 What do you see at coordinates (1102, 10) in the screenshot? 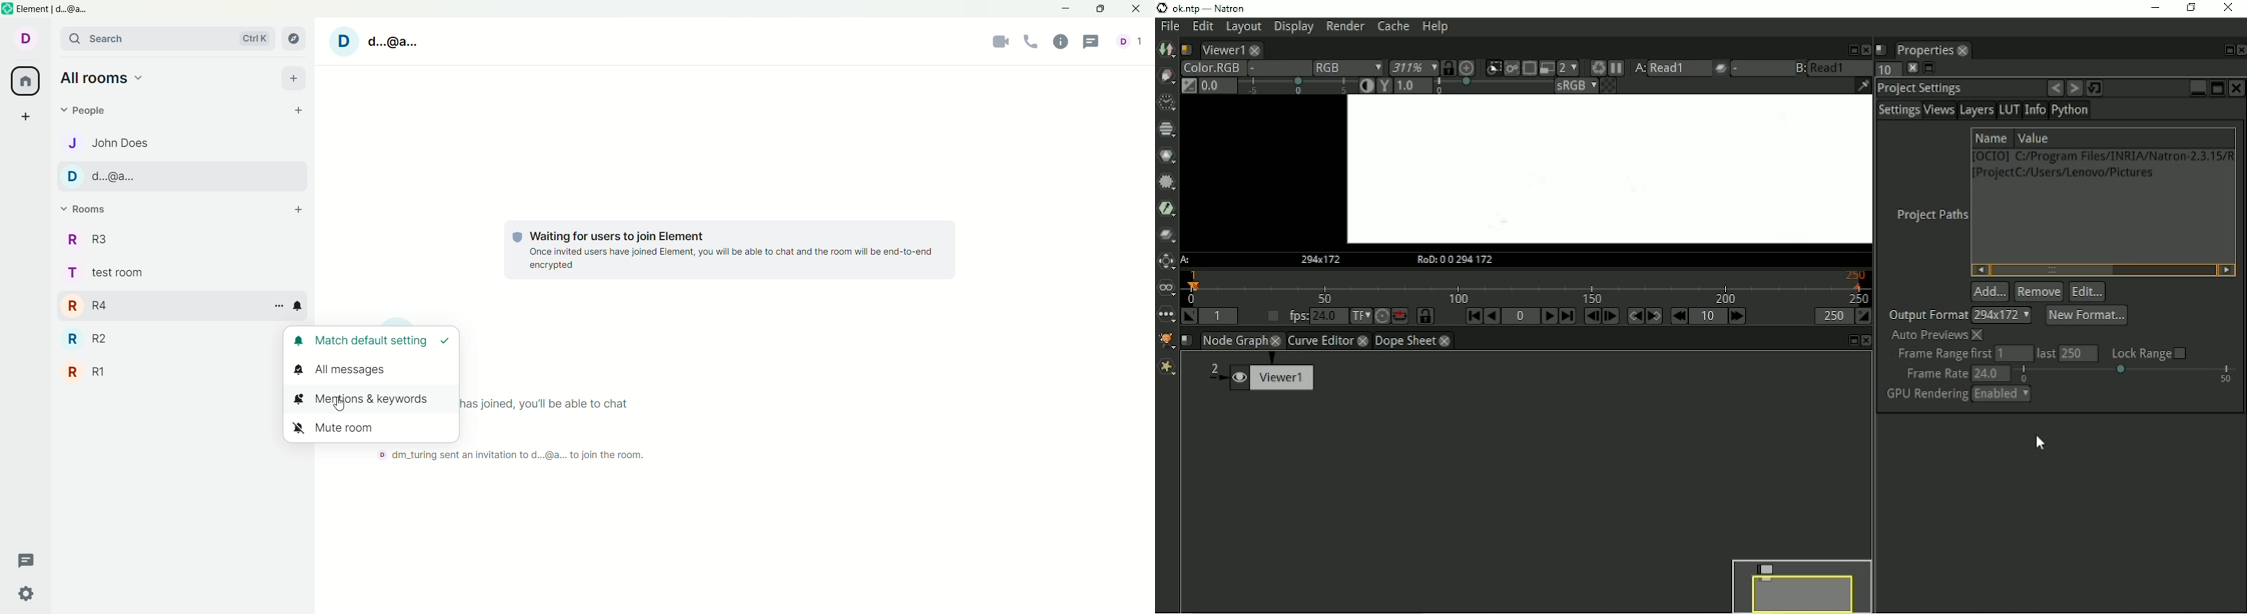
I see `maximize` at bounding box center [1102, 10].